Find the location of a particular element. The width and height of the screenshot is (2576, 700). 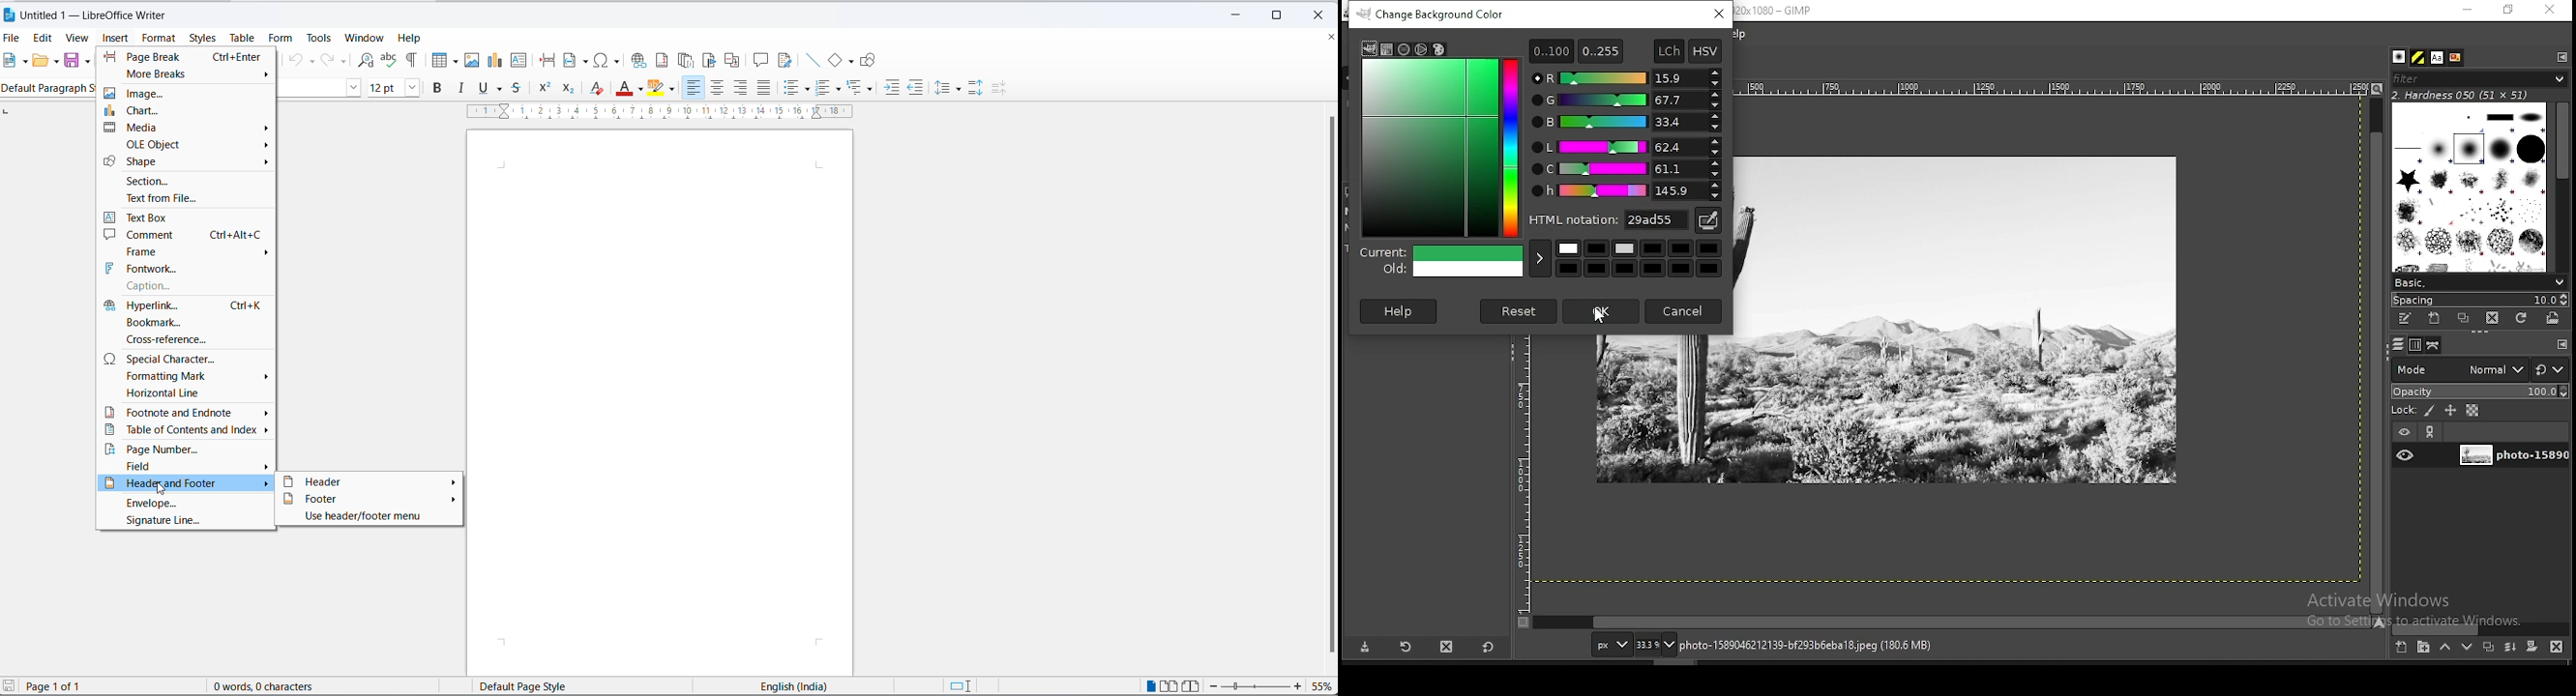

delete tool preset is located at coordinates (1446, 647).